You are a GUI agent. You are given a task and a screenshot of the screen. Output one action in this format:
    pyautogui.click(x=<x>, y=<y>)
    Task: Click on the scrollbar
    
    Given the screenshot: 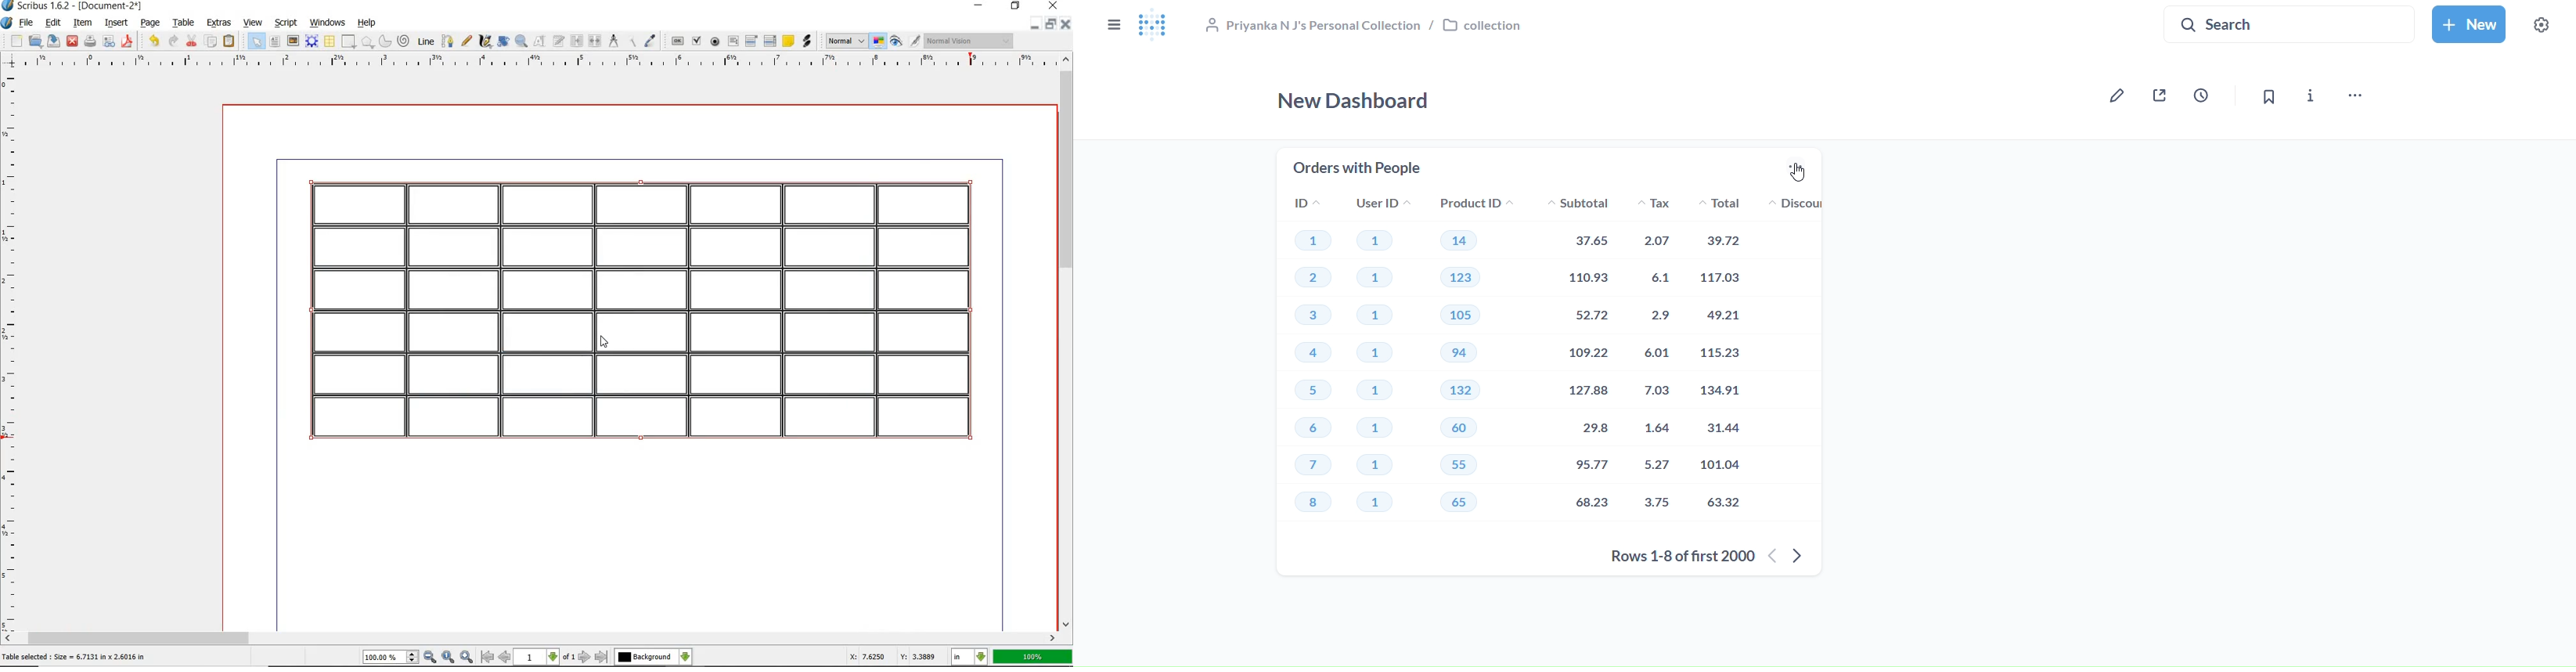 What is the action you would take?
    pyautogui.click(x=537, y=640)
    